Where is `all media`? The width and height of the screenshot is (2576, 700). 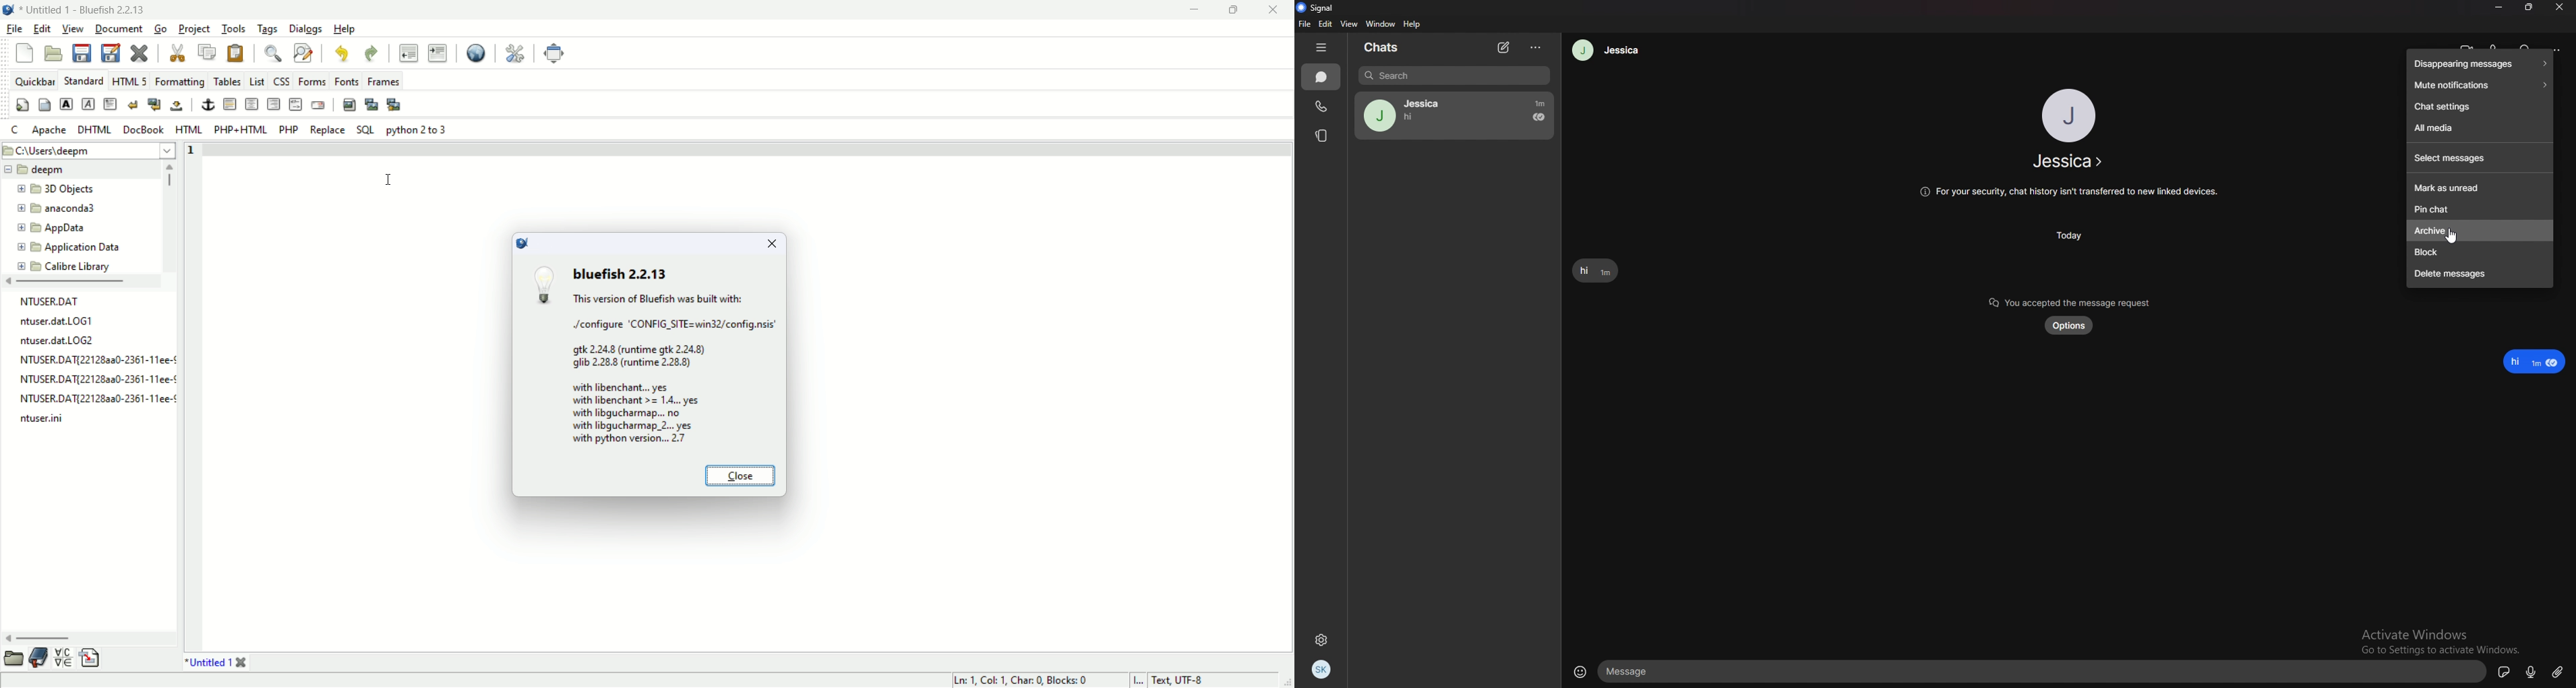 all media is located at coordinates (2479, 128).